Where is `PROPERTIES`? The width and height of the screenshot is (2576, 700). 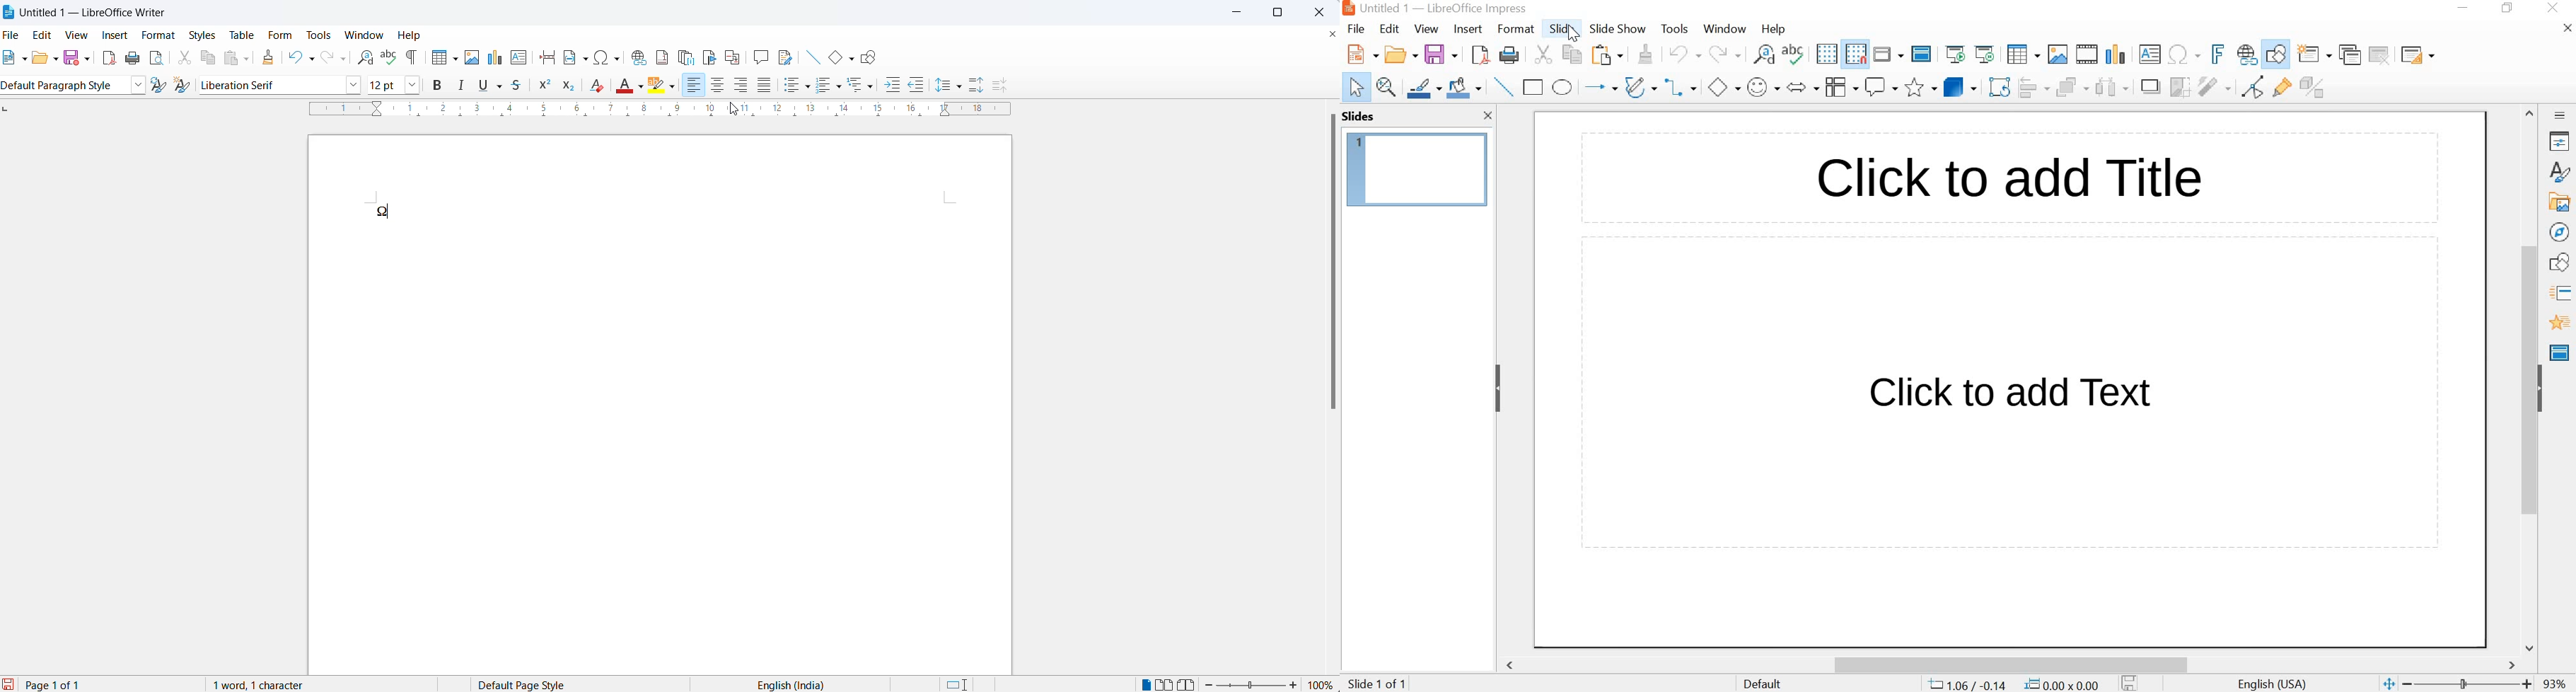
PROPERTIES is located at coordinates (2561, 142).